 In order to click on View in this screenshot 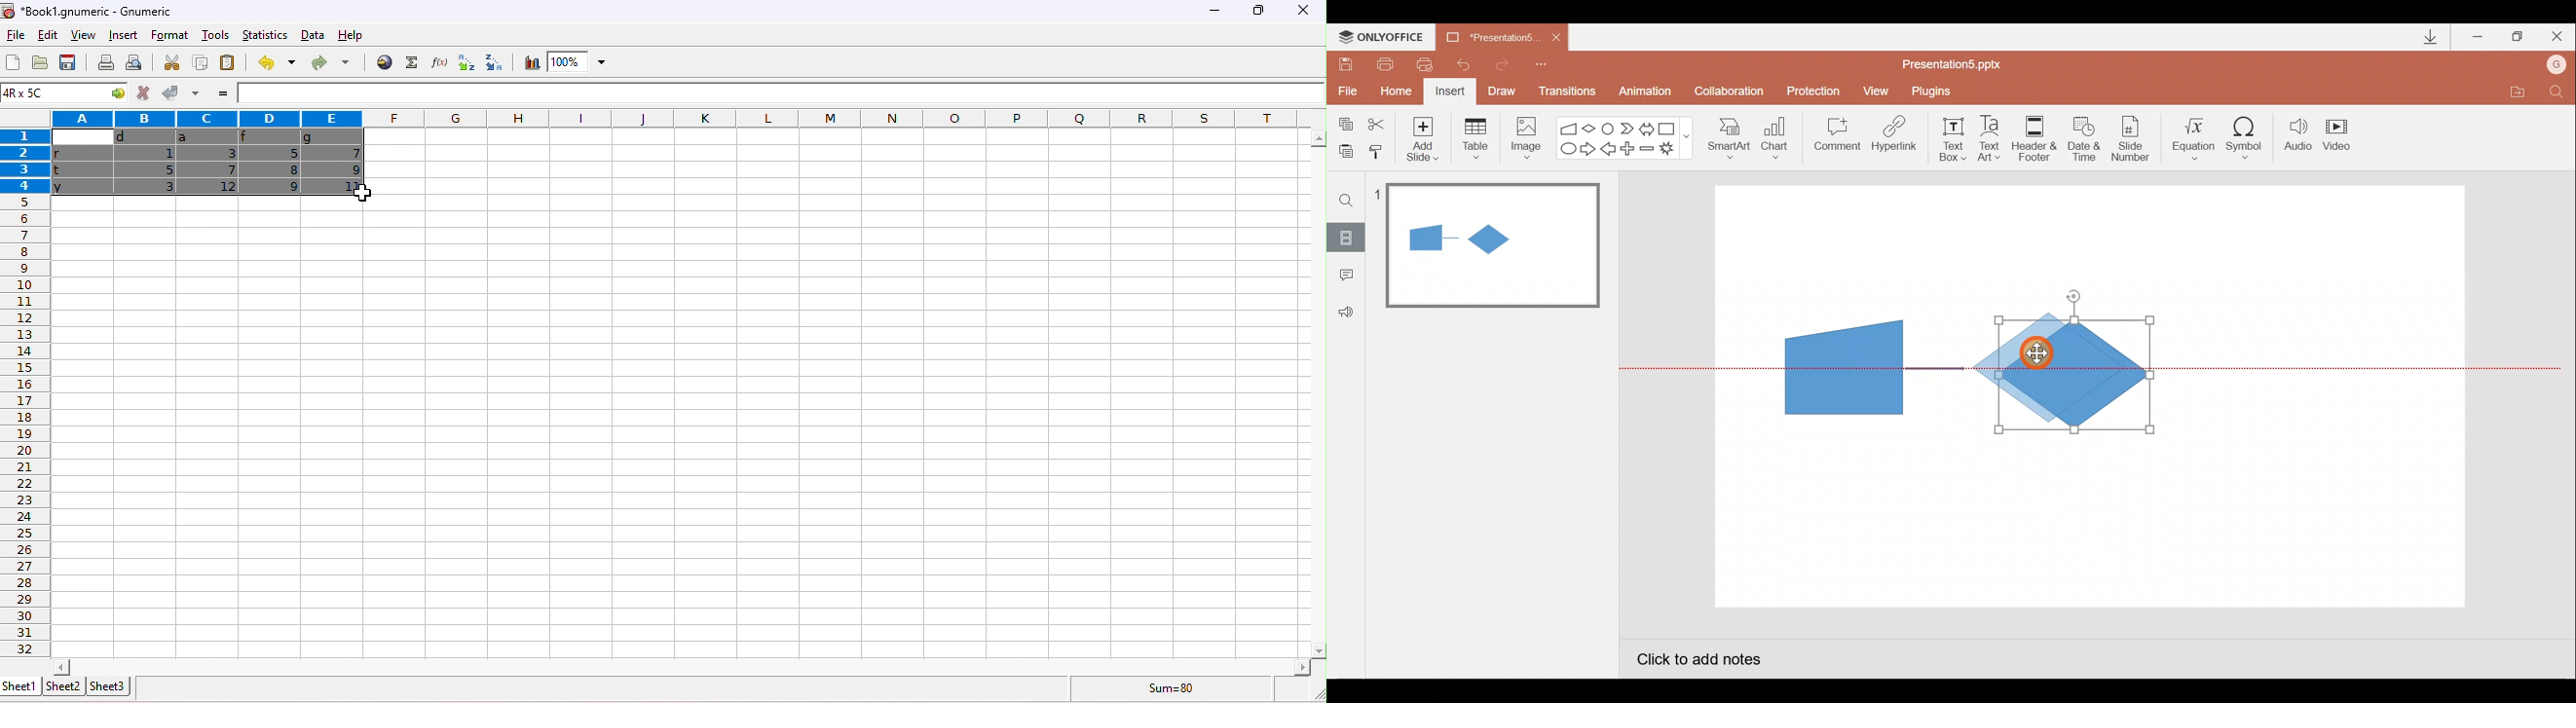, I will do `click(1878, 90)`.